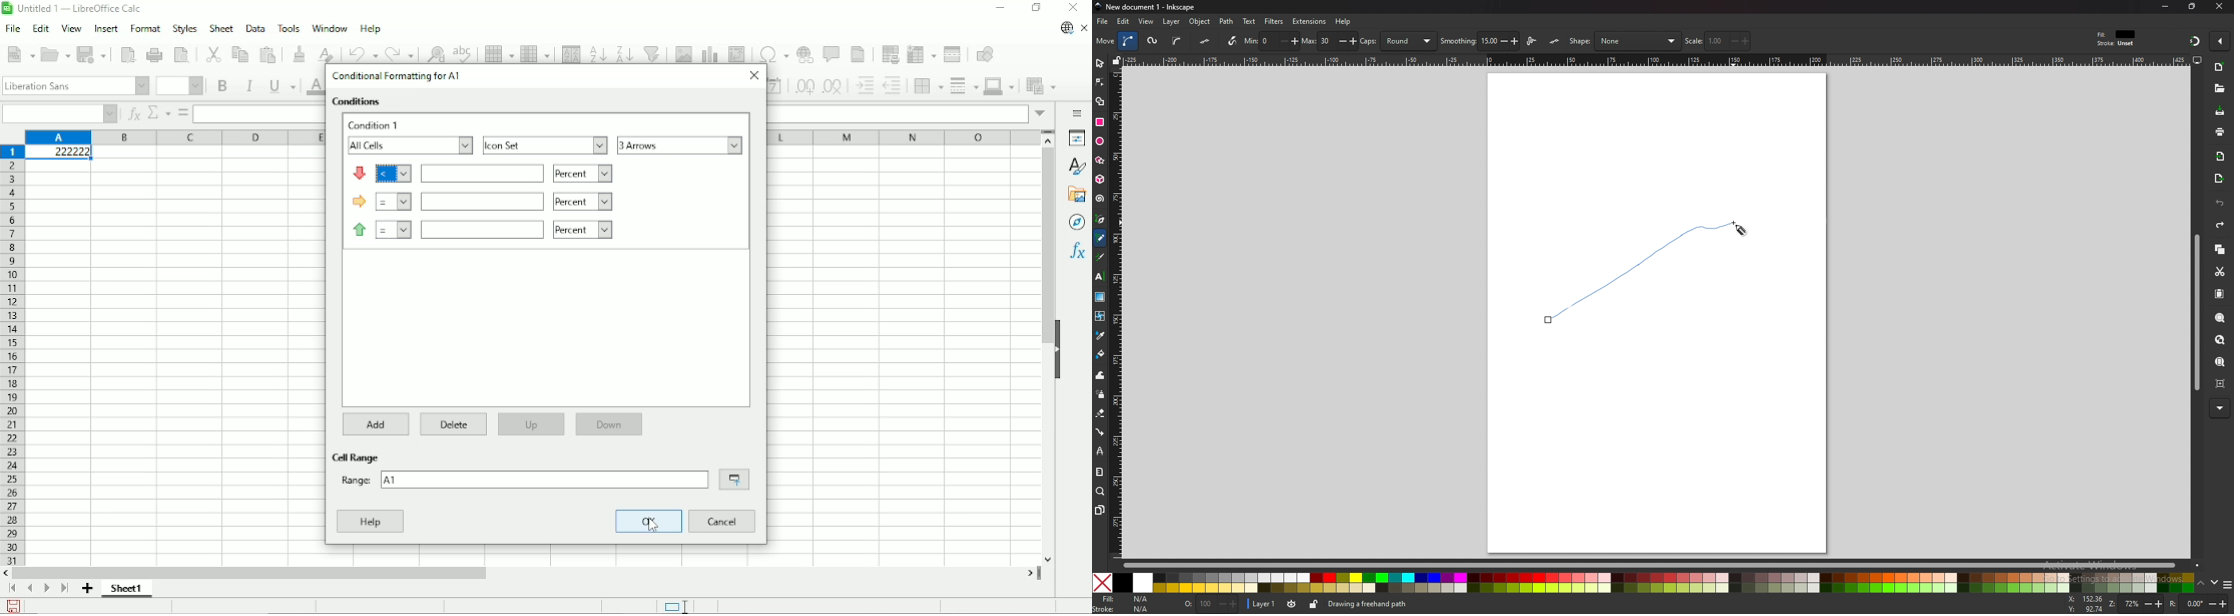 Image resolution: width=2240 pixels, height=616 pixels. Describe the element at coordinates (1065, 27) in the screenshot. I see `Update available` at that location.